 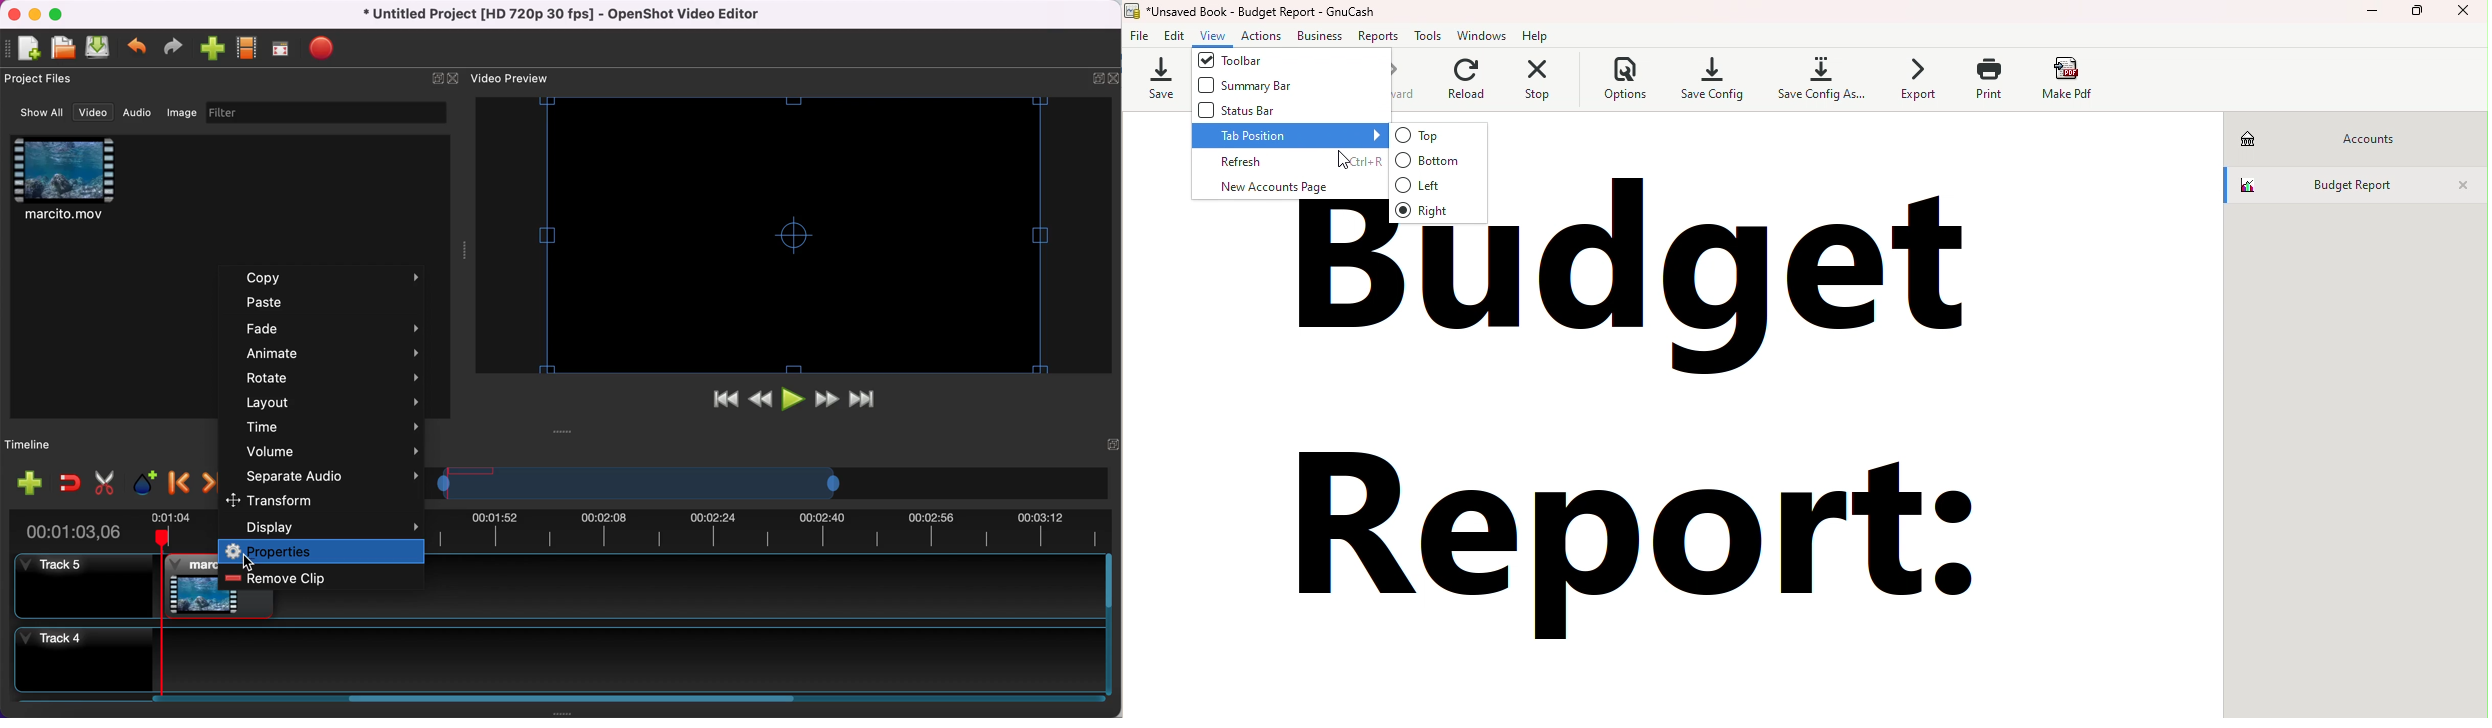 What do you see at coordinates (792, 401) in the screenshot?
I see `play` at bounding box center [792, 401].